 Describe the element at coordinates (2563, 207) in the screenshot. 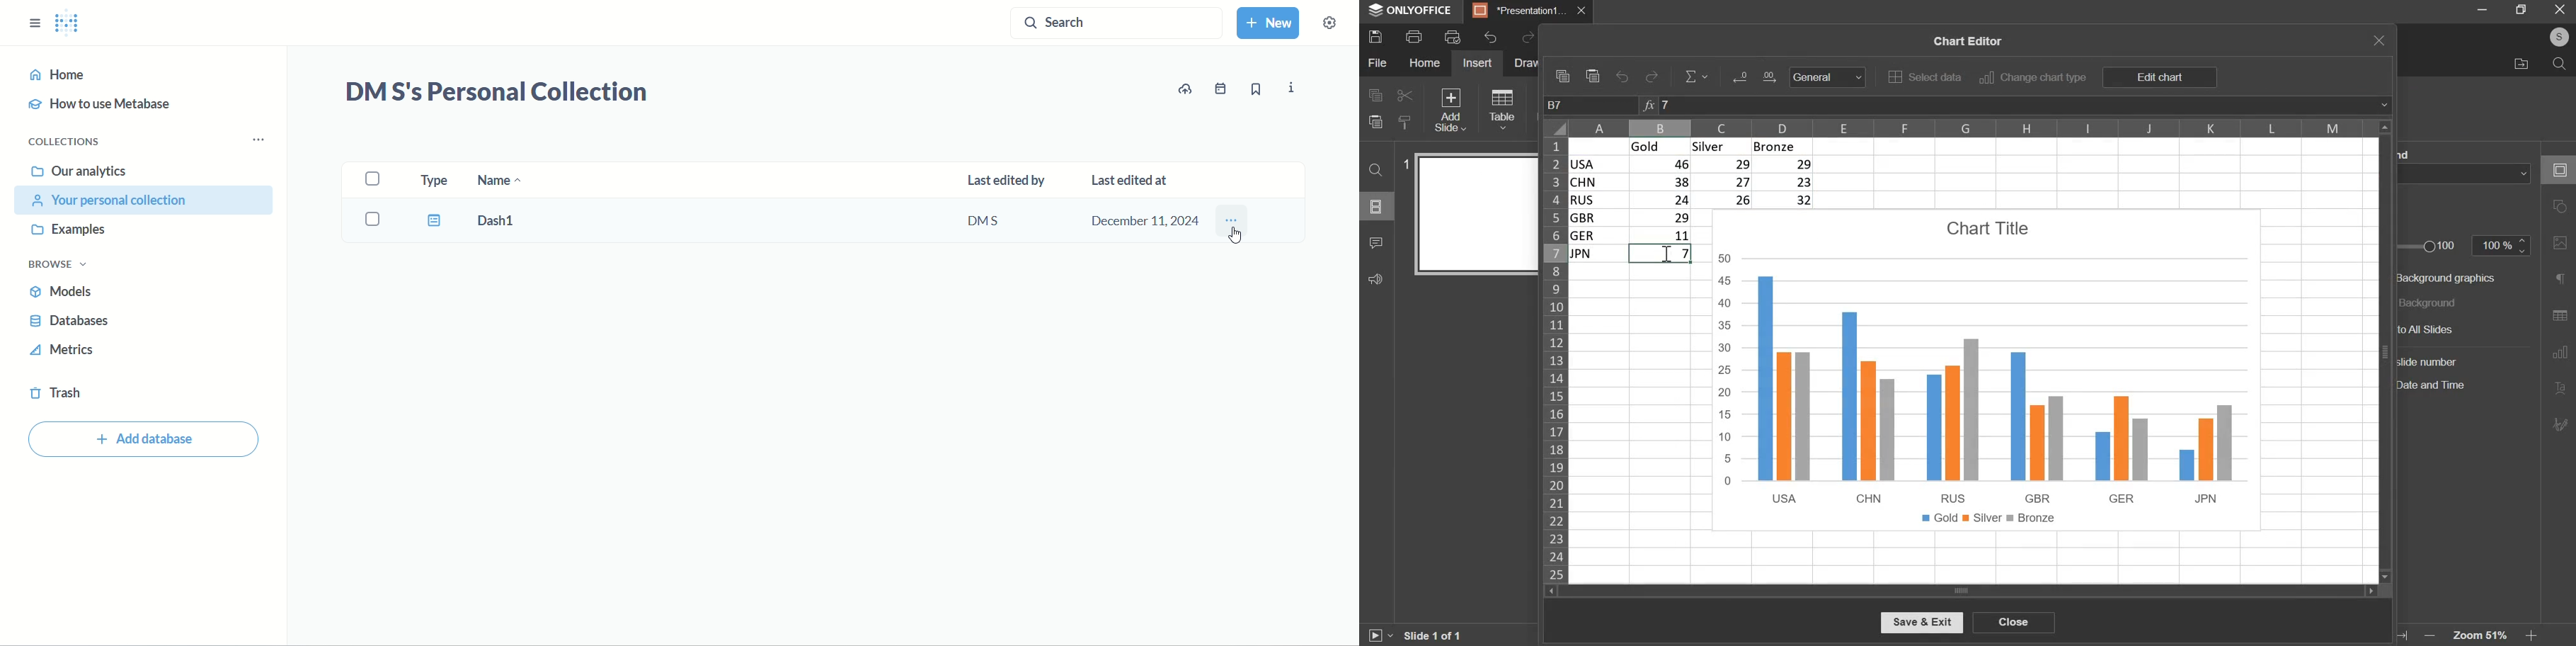

I see `shape settings` at that location.